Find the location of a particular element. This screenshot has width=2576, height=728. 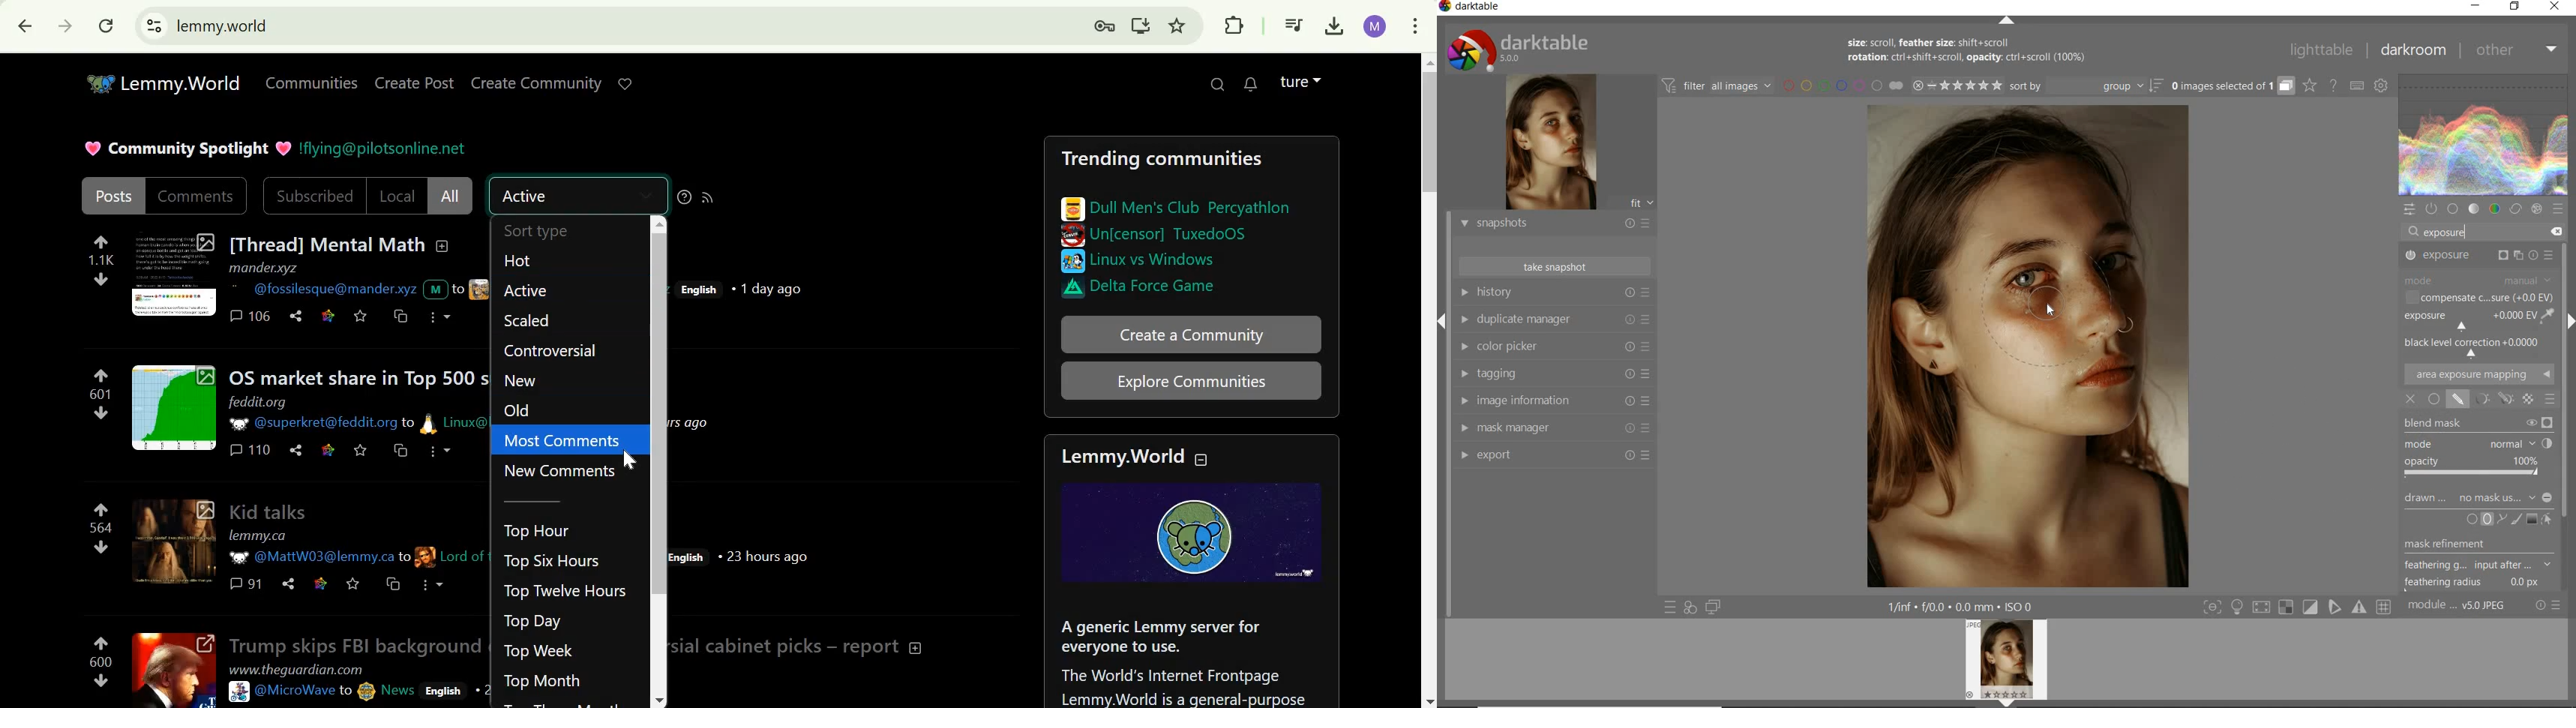

COntroversial is located at coordinates (553, 350).